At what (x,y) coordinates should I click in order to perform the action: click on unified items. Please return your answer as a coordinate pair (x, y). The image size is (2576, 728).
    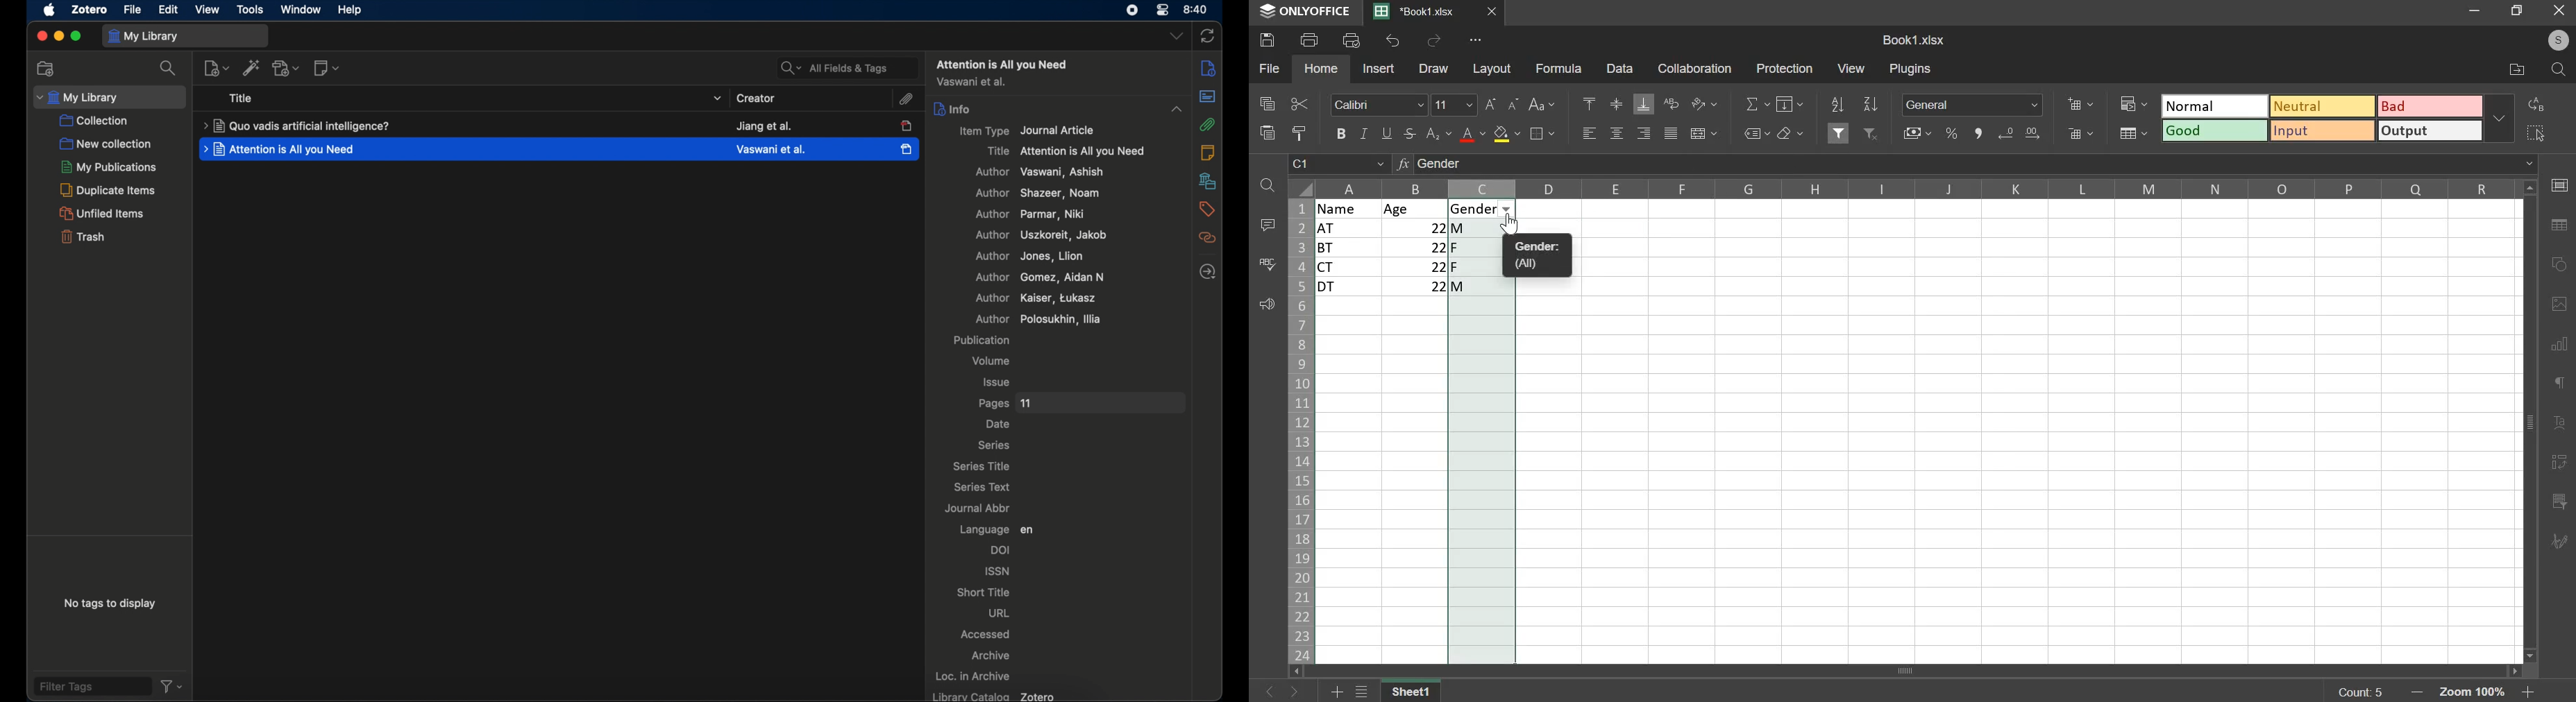
    Looking at the image, I should click on (102, 213).